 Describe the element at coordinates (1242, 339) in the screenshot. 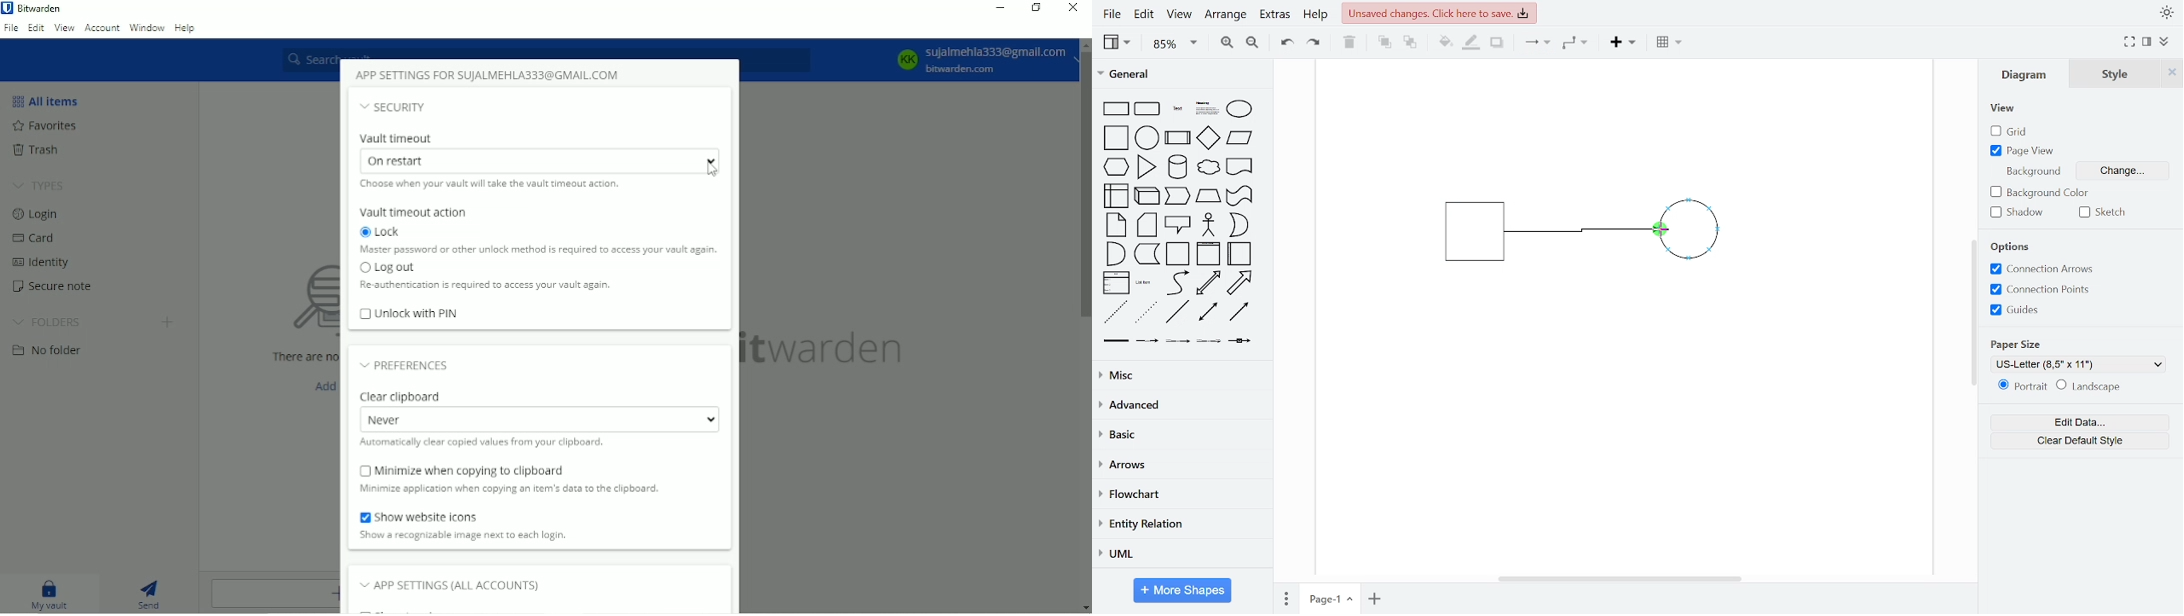

I see `connector with symbol` at that location.